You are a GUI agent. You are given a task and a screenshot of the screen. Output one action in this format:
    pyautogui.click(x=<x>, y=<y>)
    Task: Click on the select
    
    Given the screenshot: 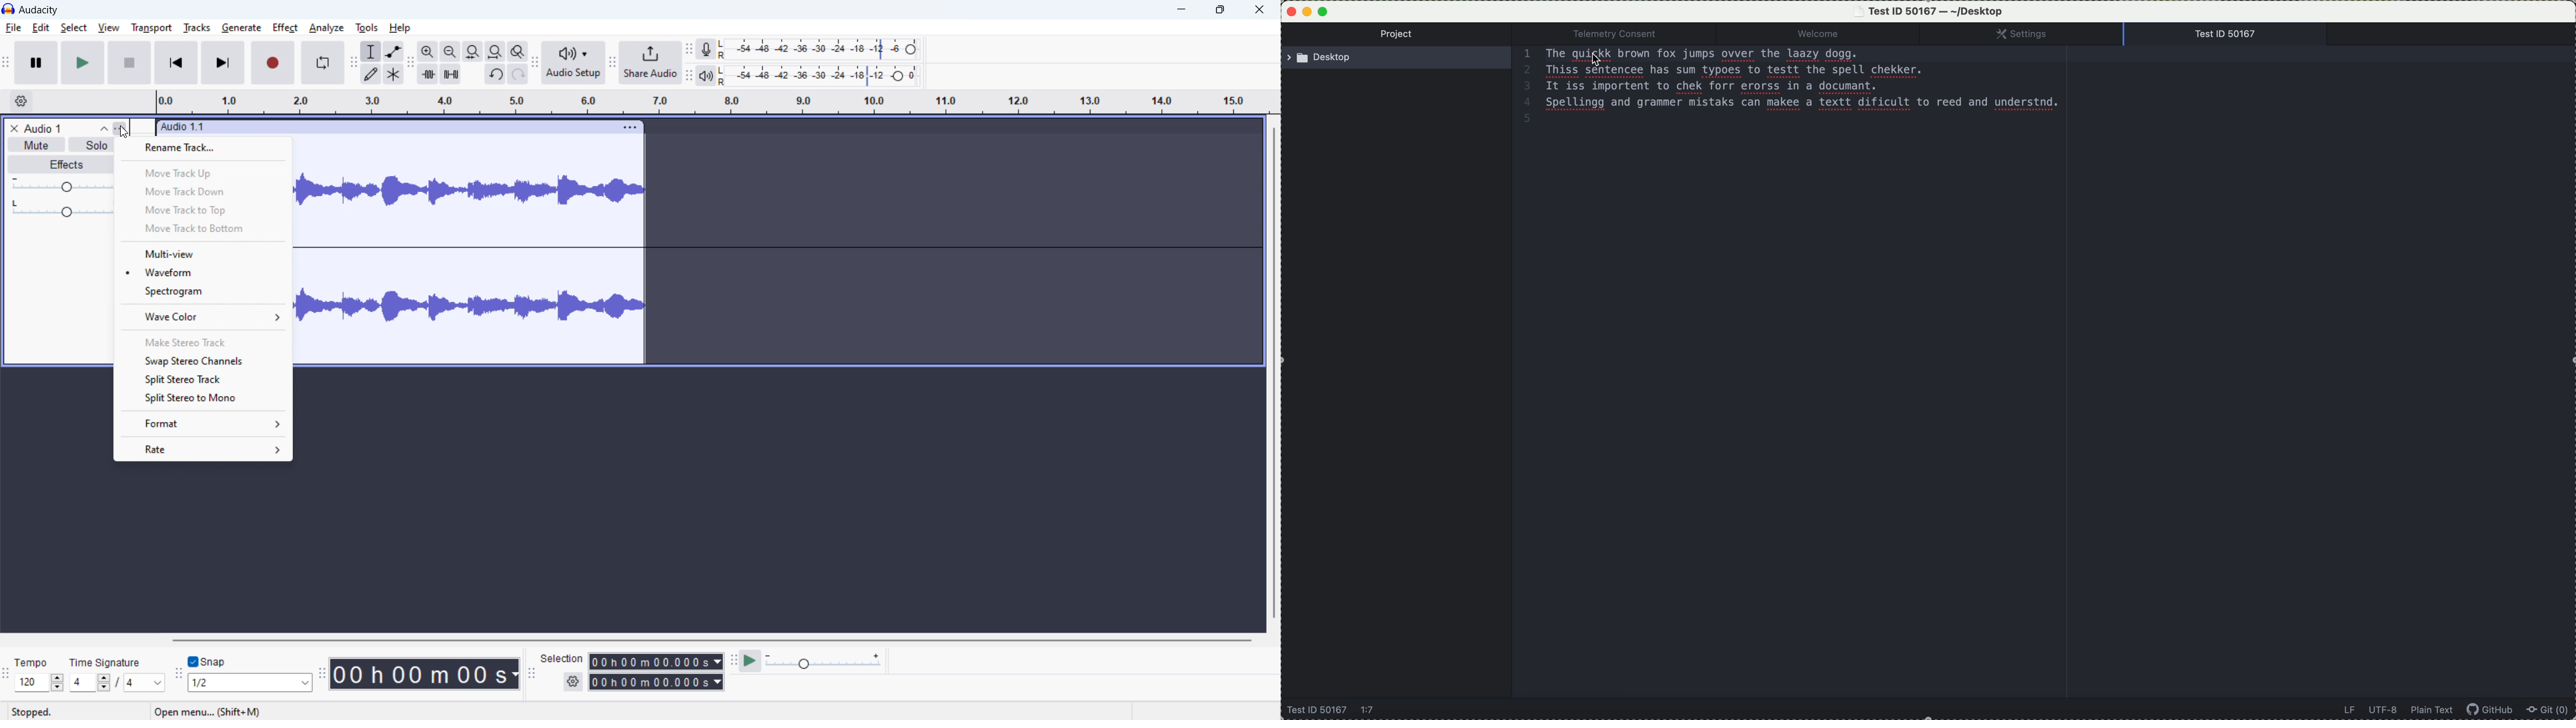 What is the action you would take?
    pyautogui.click(x=73, y=29)
    